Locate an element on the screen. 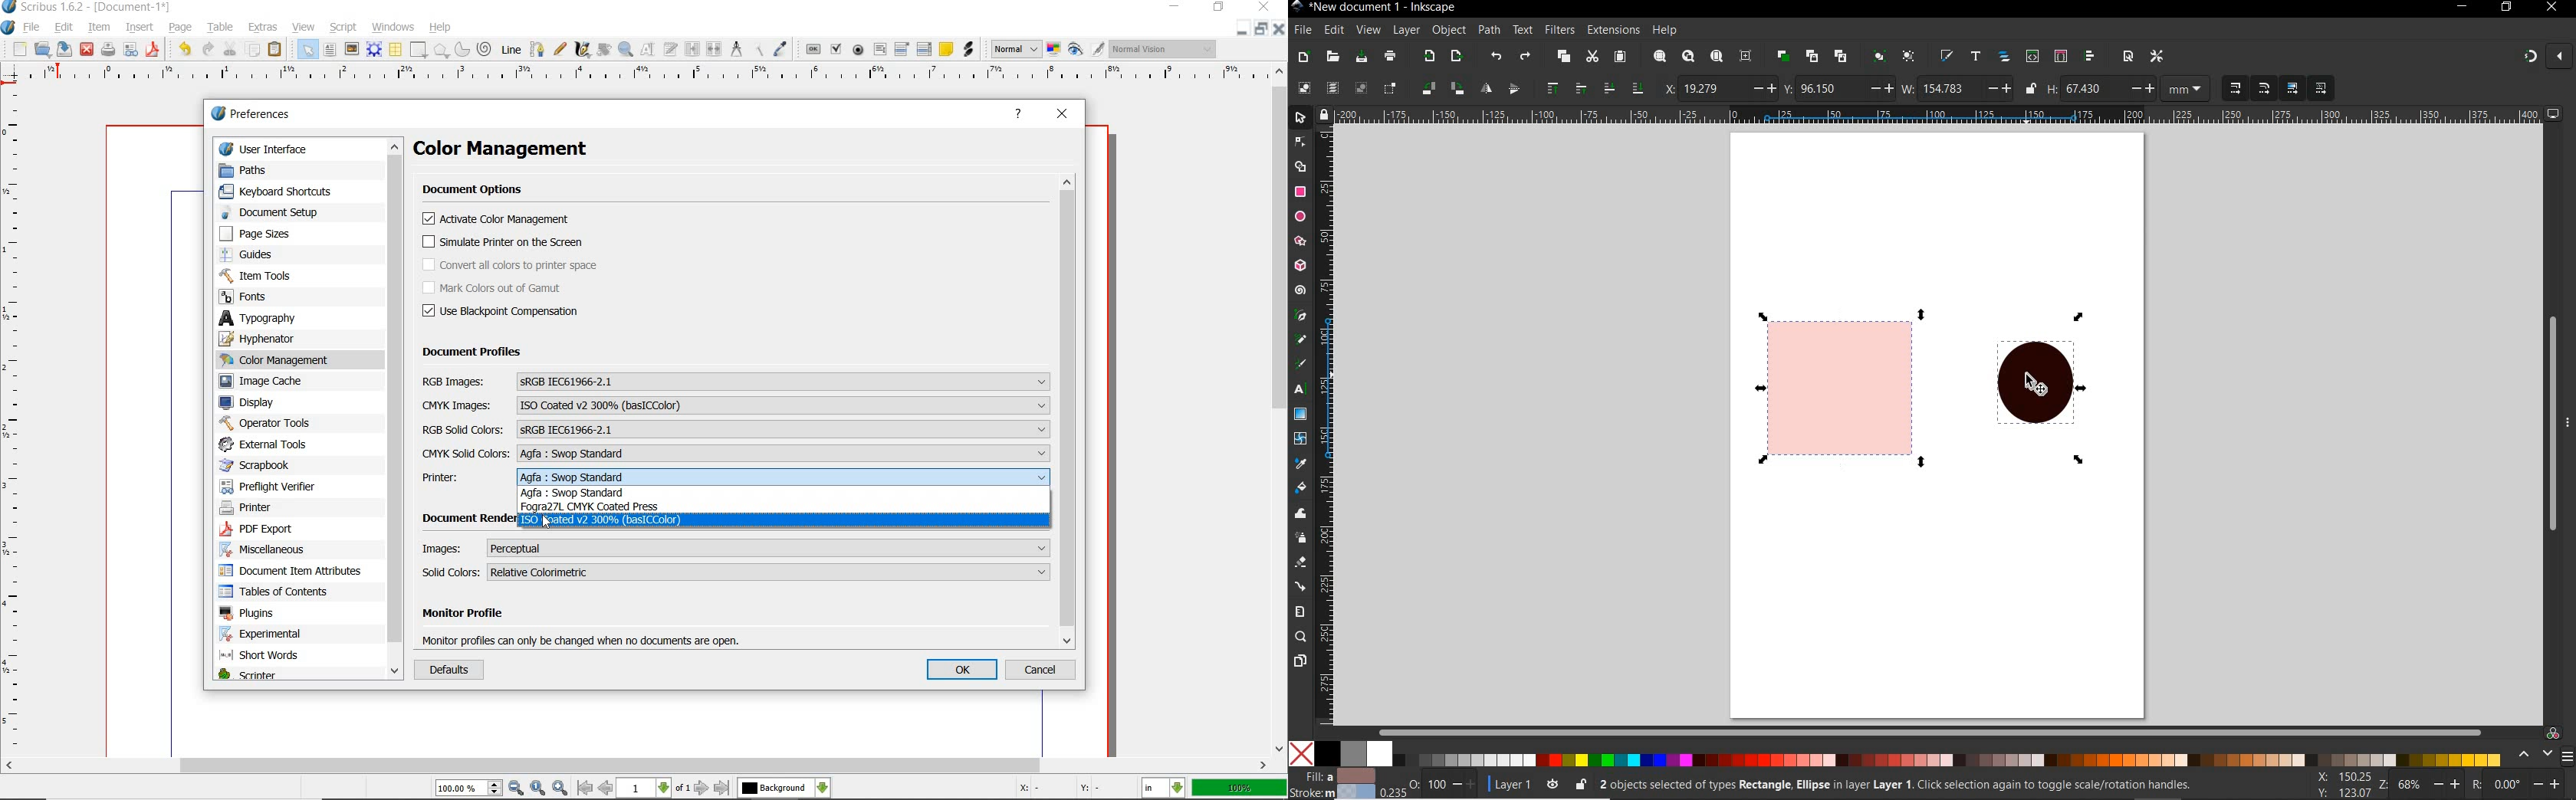  edit is located at coordinates (65, 27).